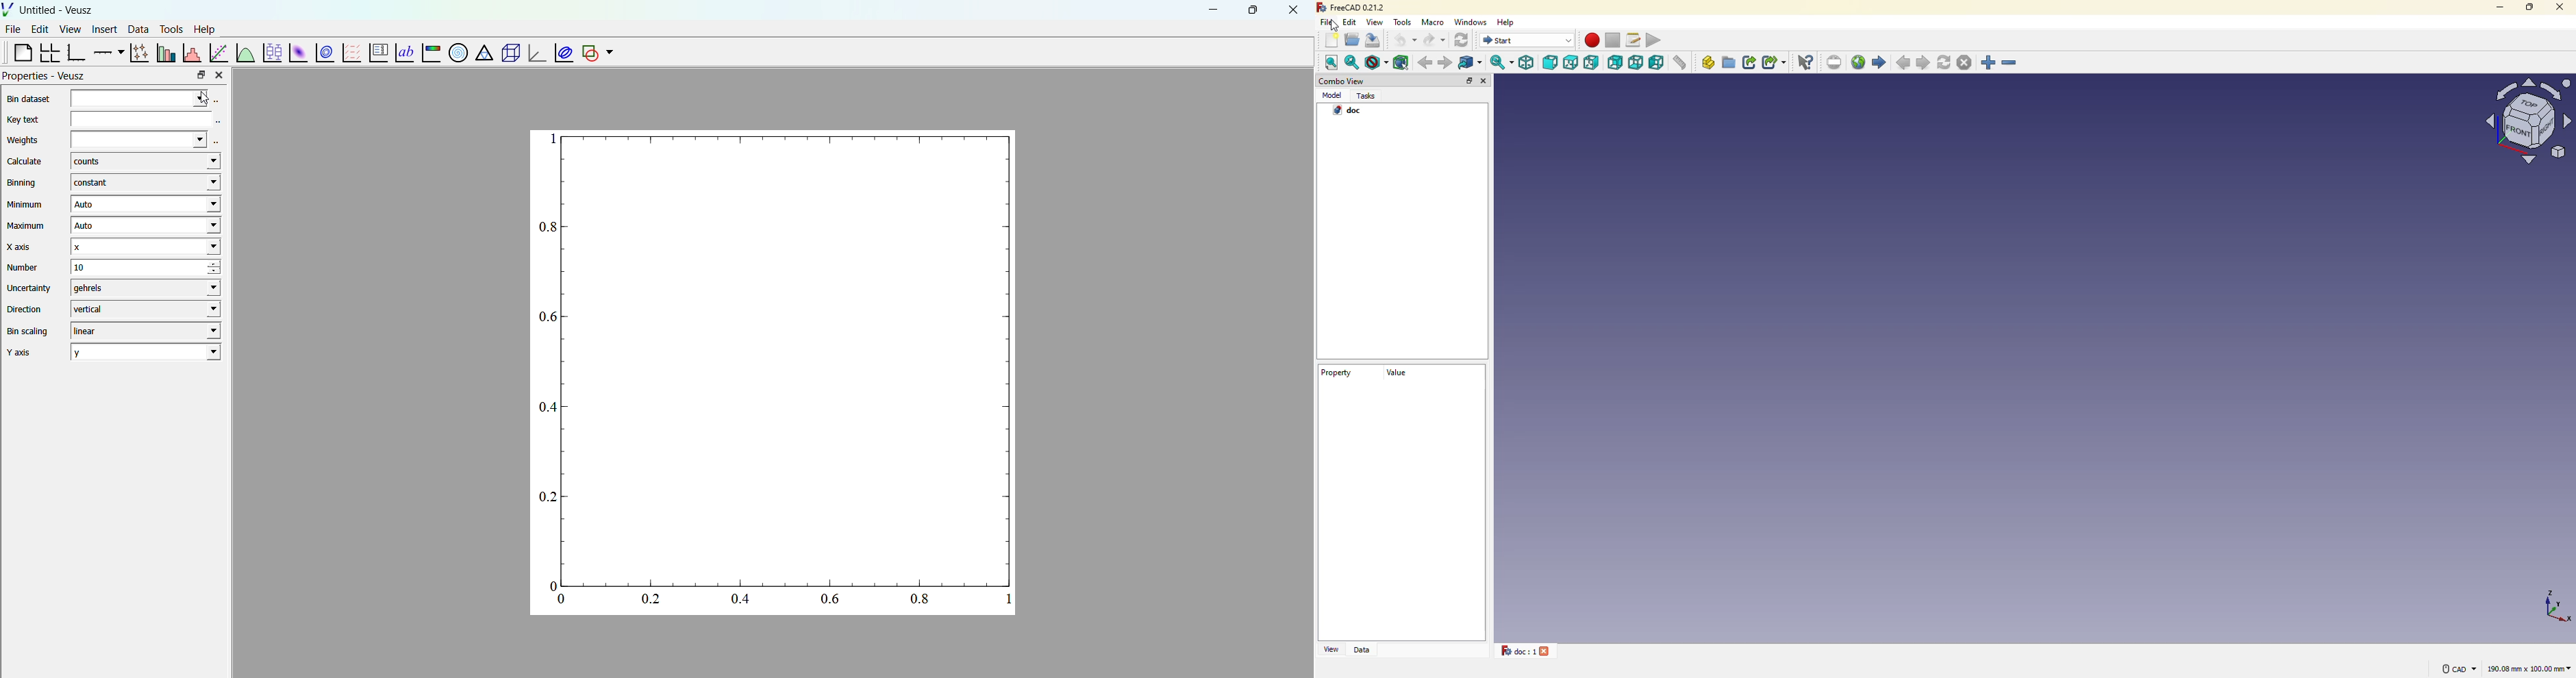  I want to click on decrease number, so click(223, 273).